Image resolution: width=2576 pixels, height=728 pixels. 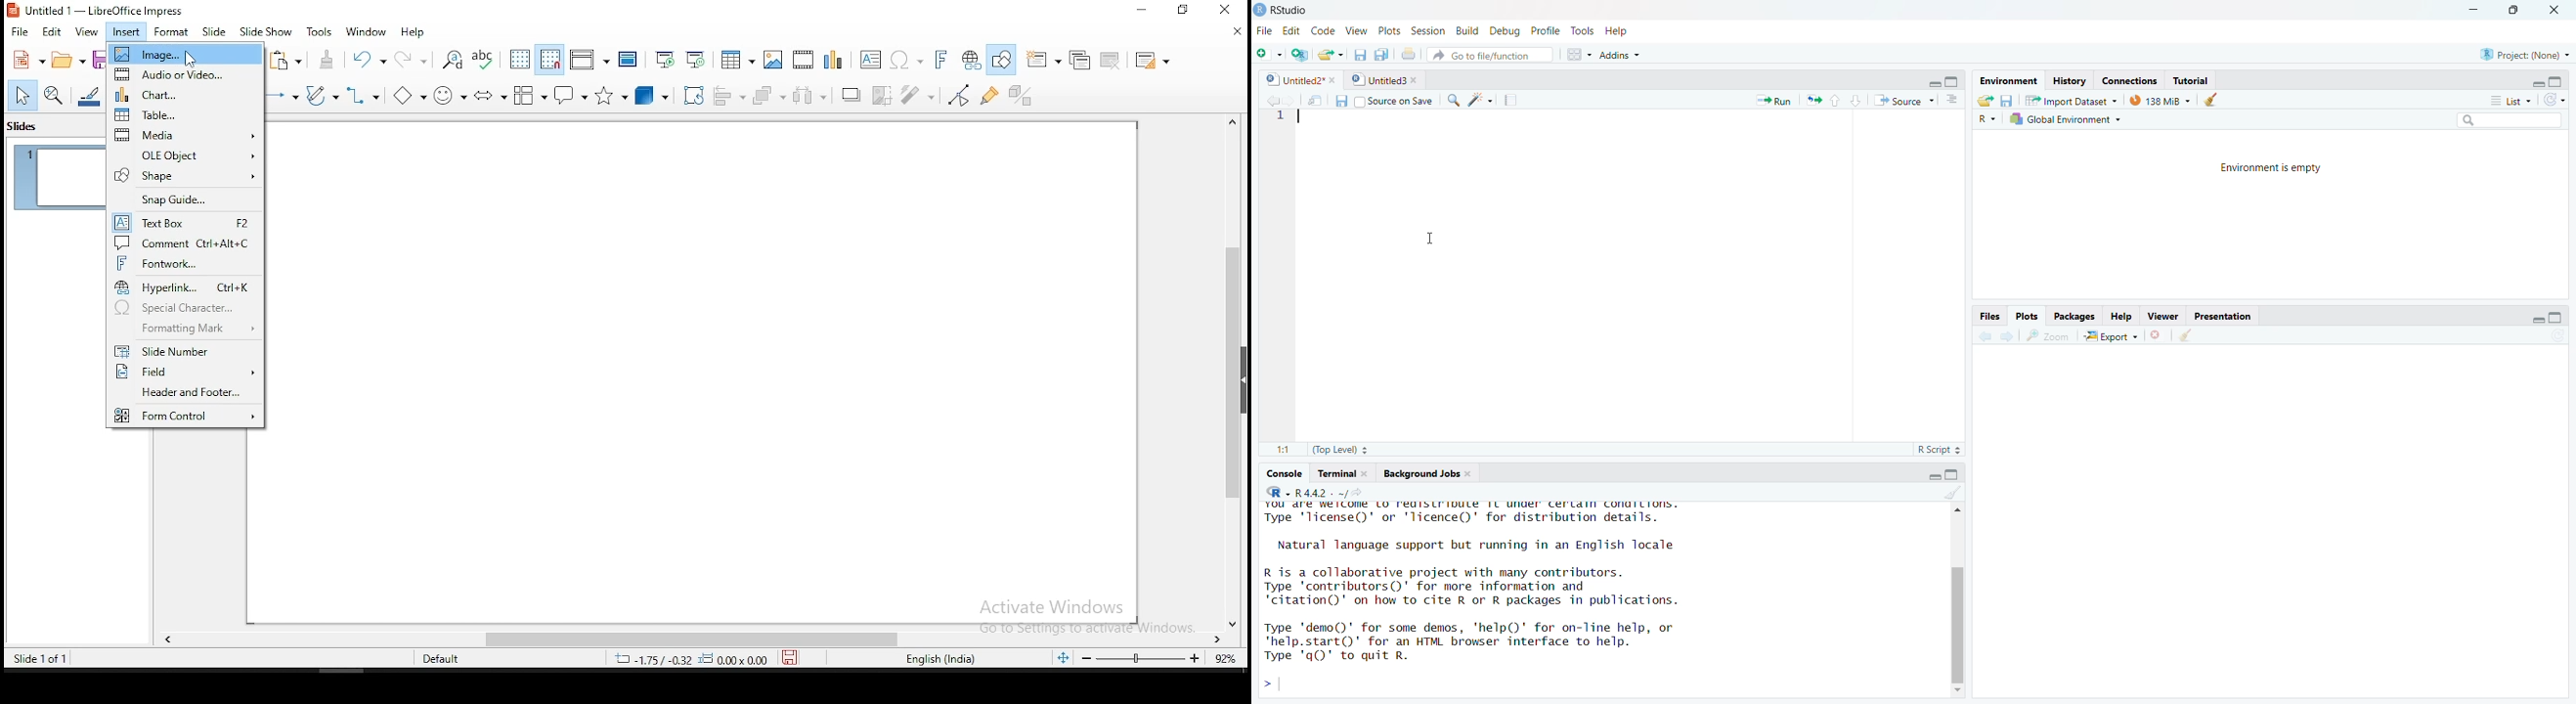 I want to click on Load workspaces, so click(x=1988, y=100).